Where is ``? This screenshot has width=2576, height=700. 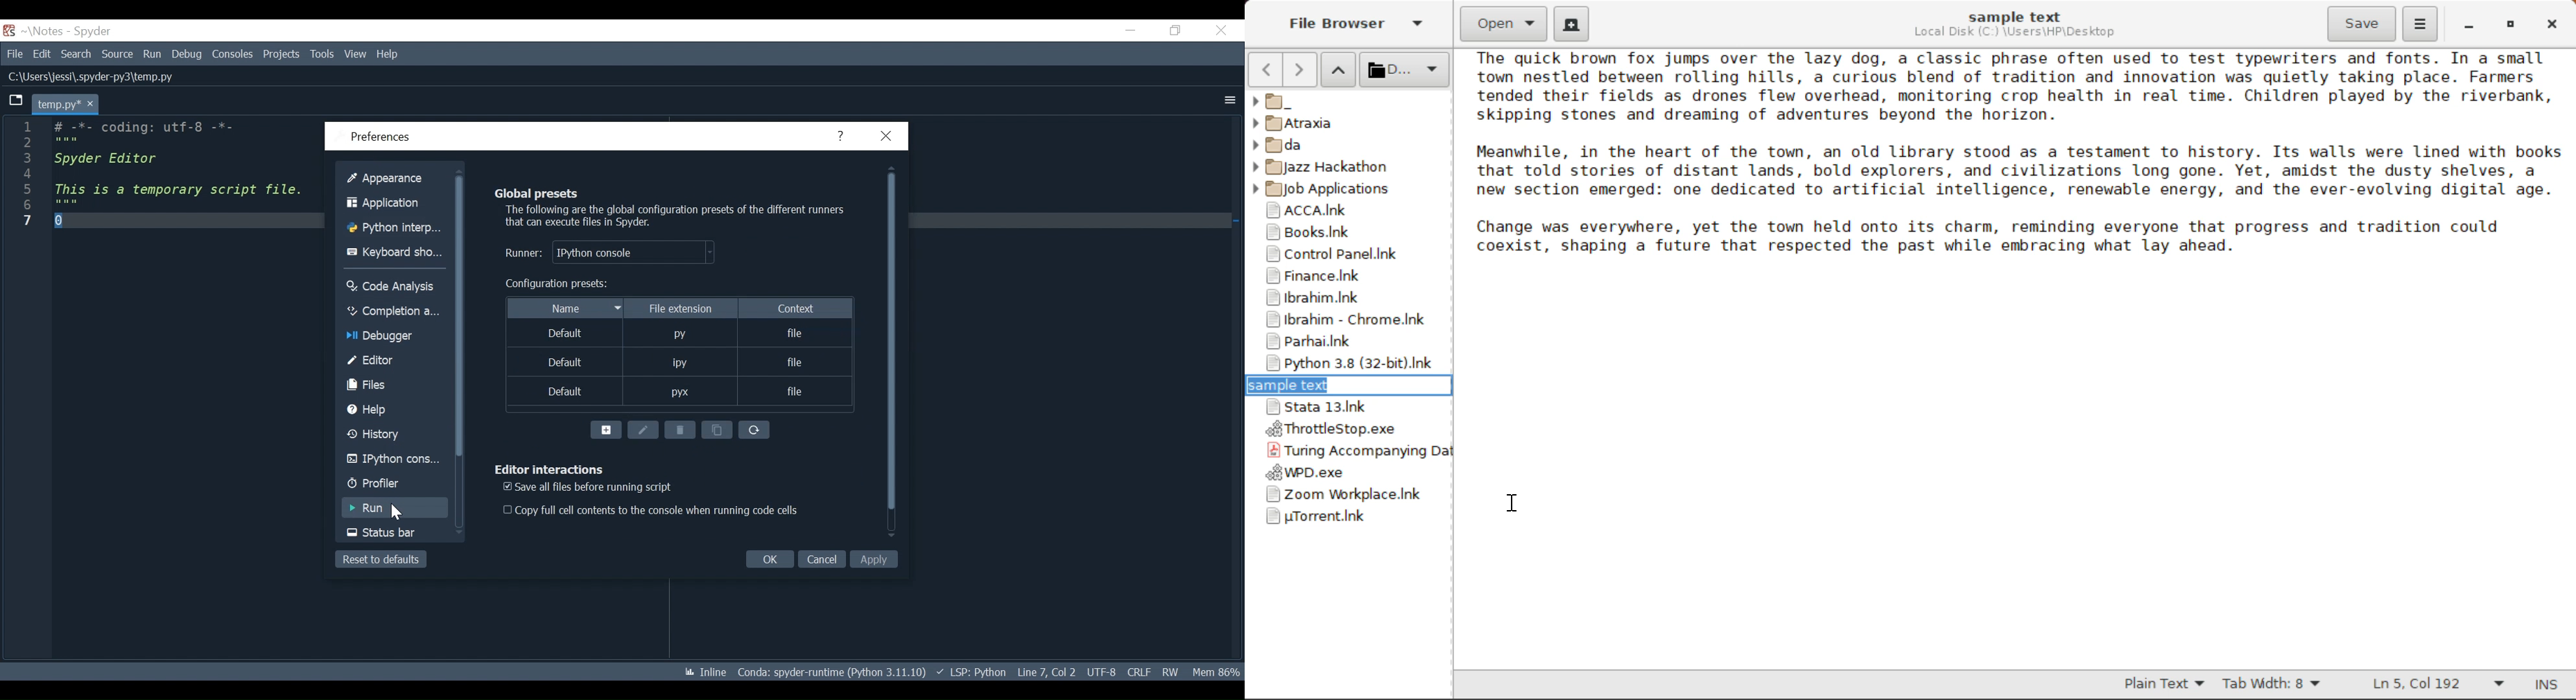  is located at coordinates (395, 227).